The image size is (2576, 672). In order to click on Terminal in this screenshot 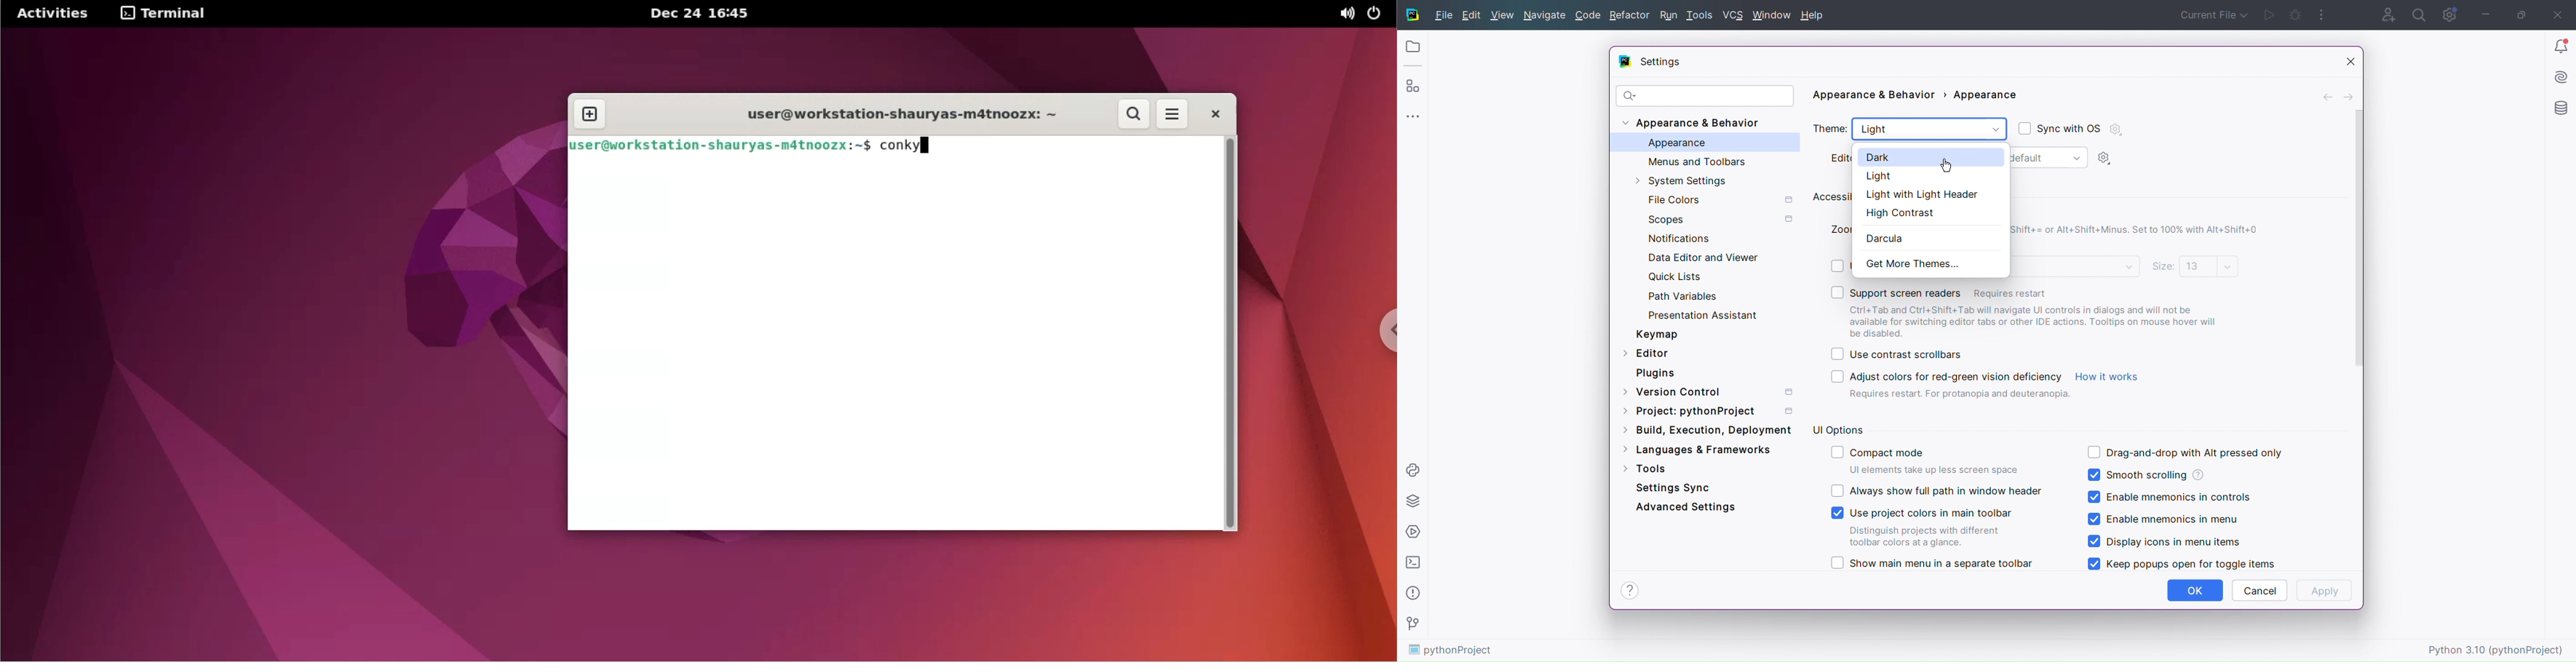, I will do `click(1413, 563)`.